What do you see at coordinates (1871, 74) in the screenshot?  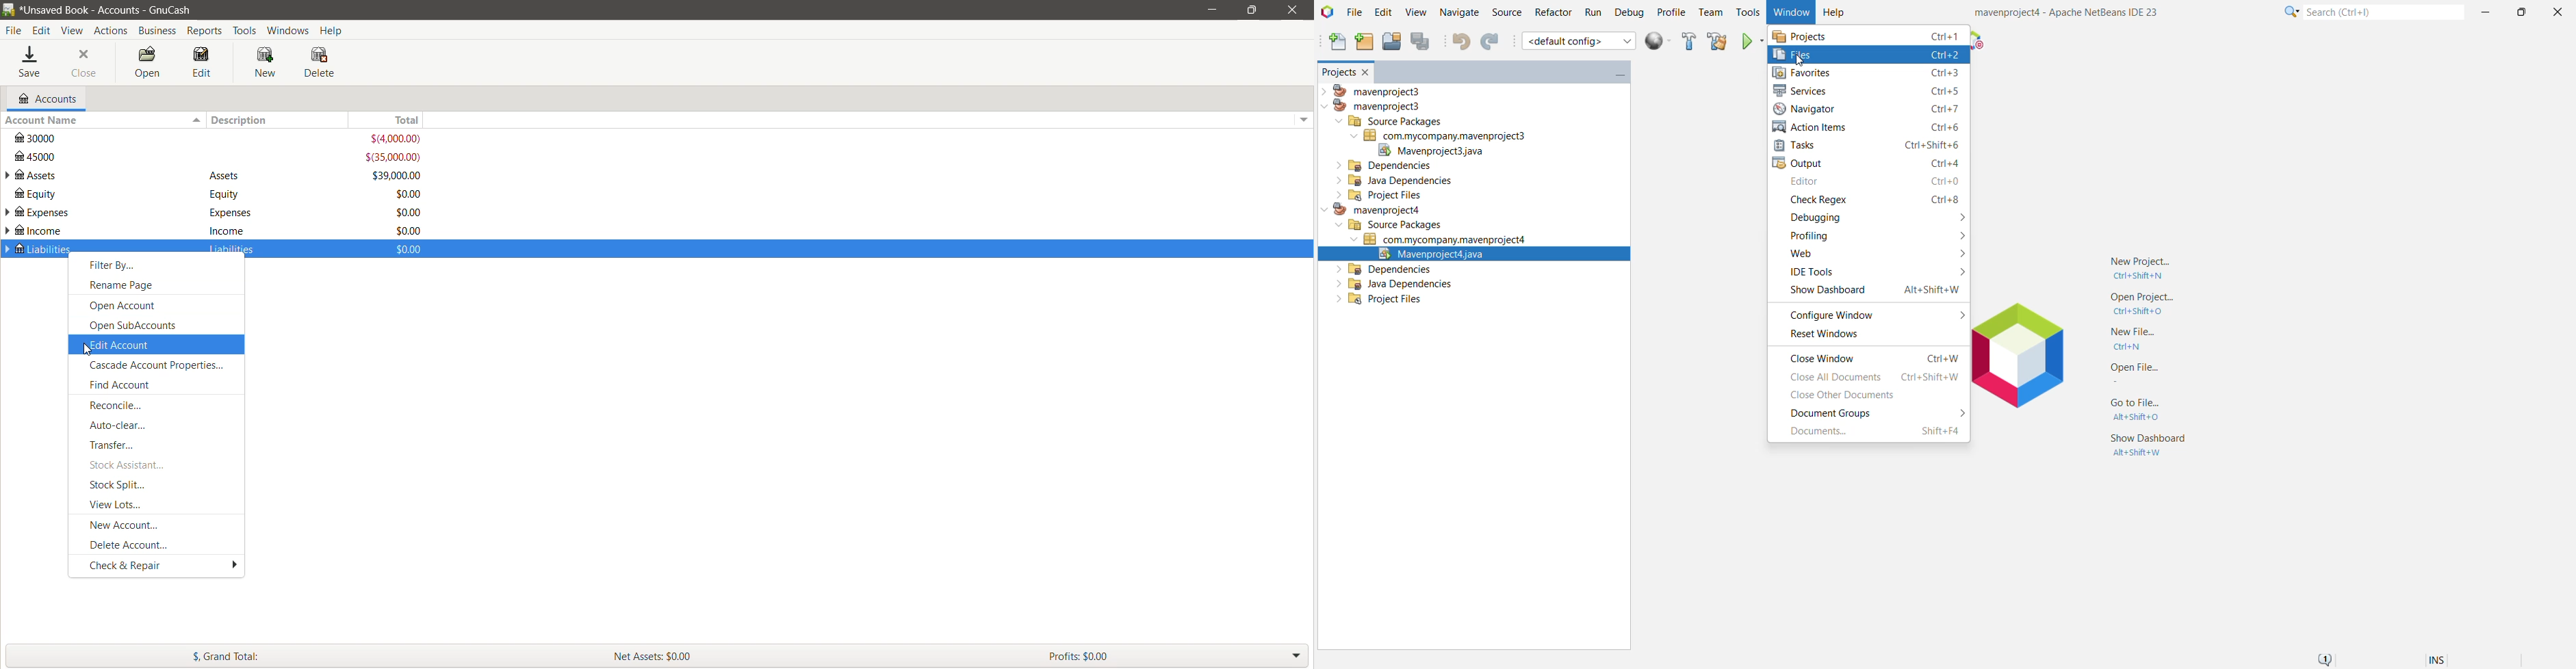 I see `Favorites` at bounding box center [1871, 74].